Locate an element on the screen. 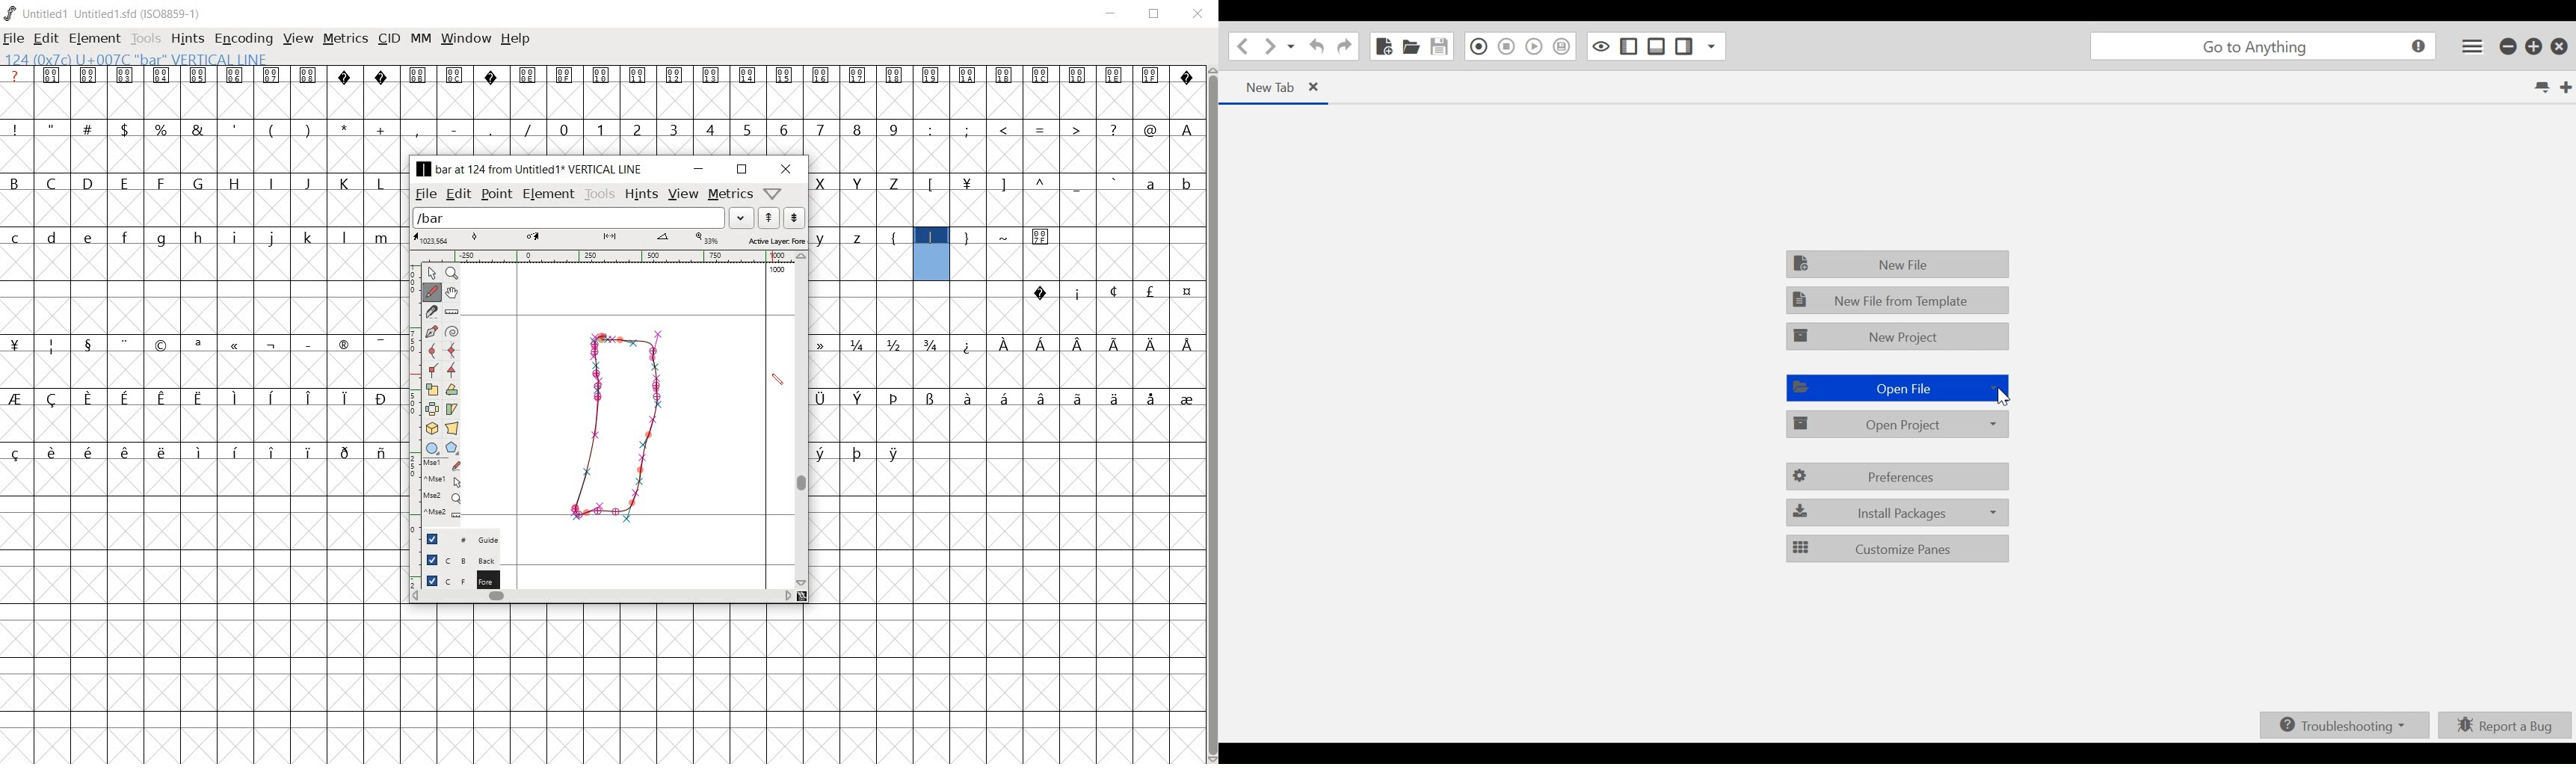 Image resolution: width=2576 pixels, height=784 pixels. letters and symbols is located at coordinates (1006, 181).